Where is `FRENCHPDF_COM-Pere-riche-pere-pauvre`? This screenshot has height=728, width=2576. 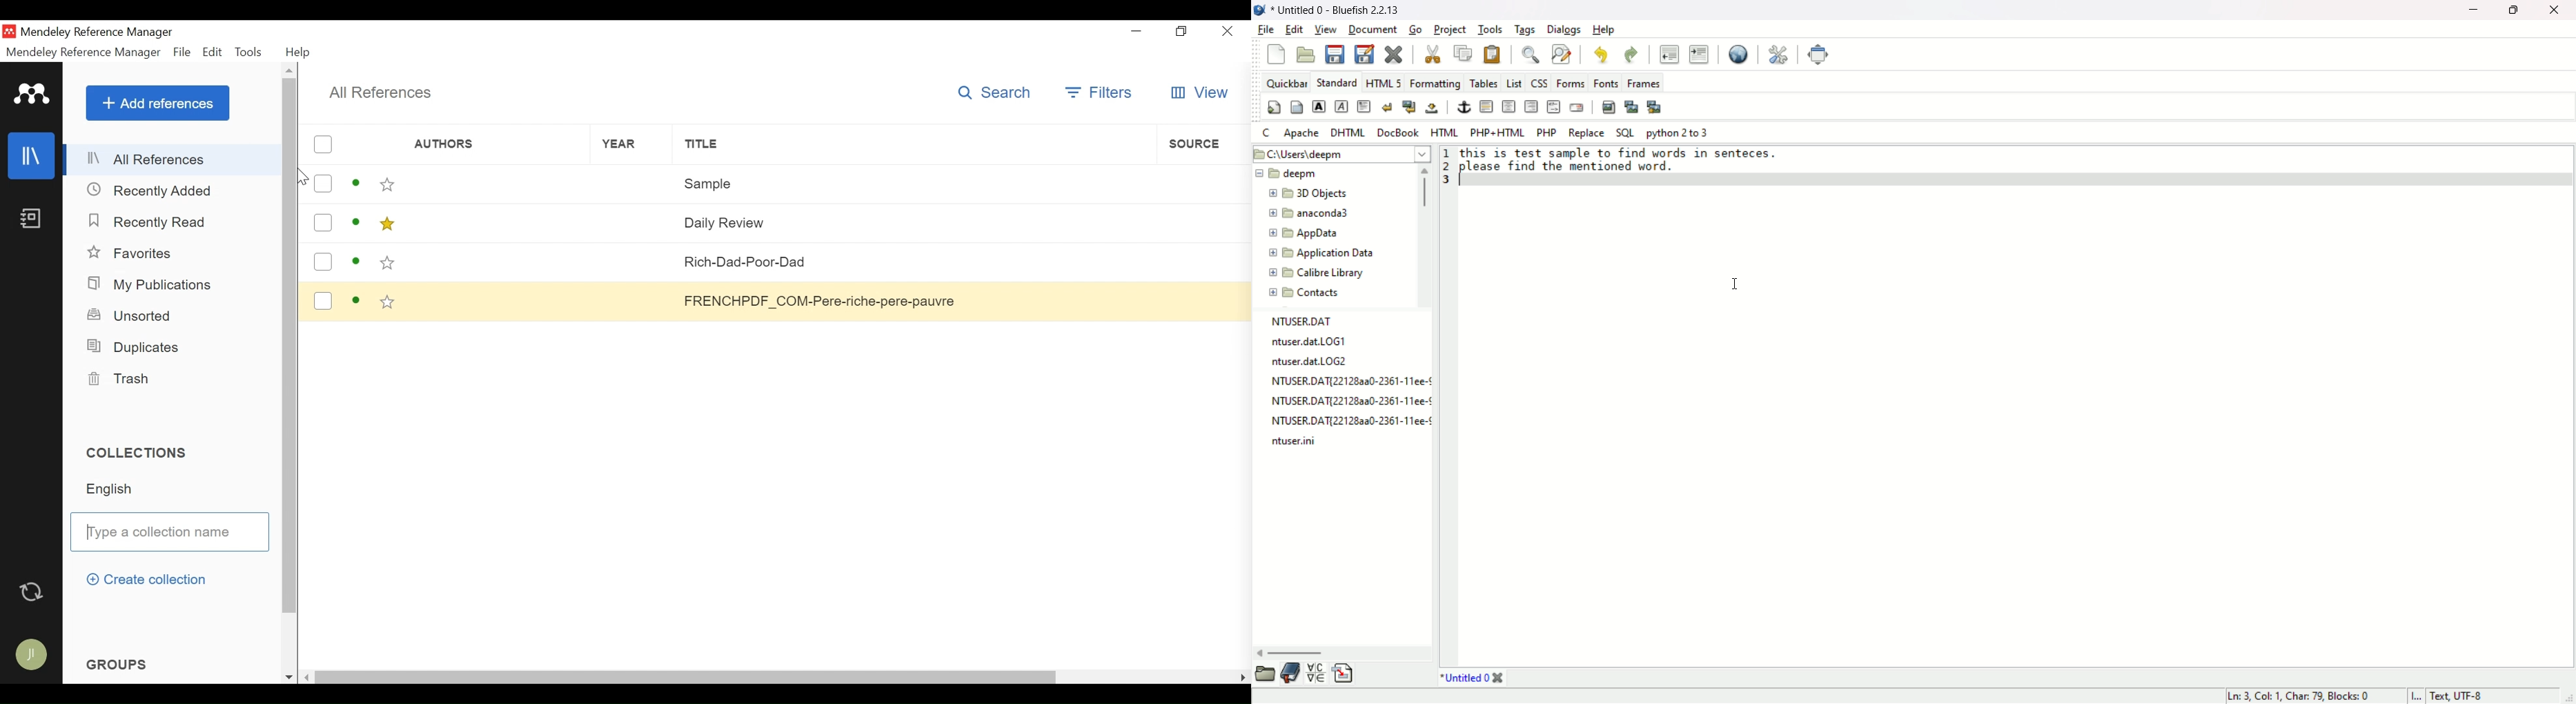 FRENCHPDF_COM-Pere-riche-pere-pauvre is located at coordinates (913, 301).